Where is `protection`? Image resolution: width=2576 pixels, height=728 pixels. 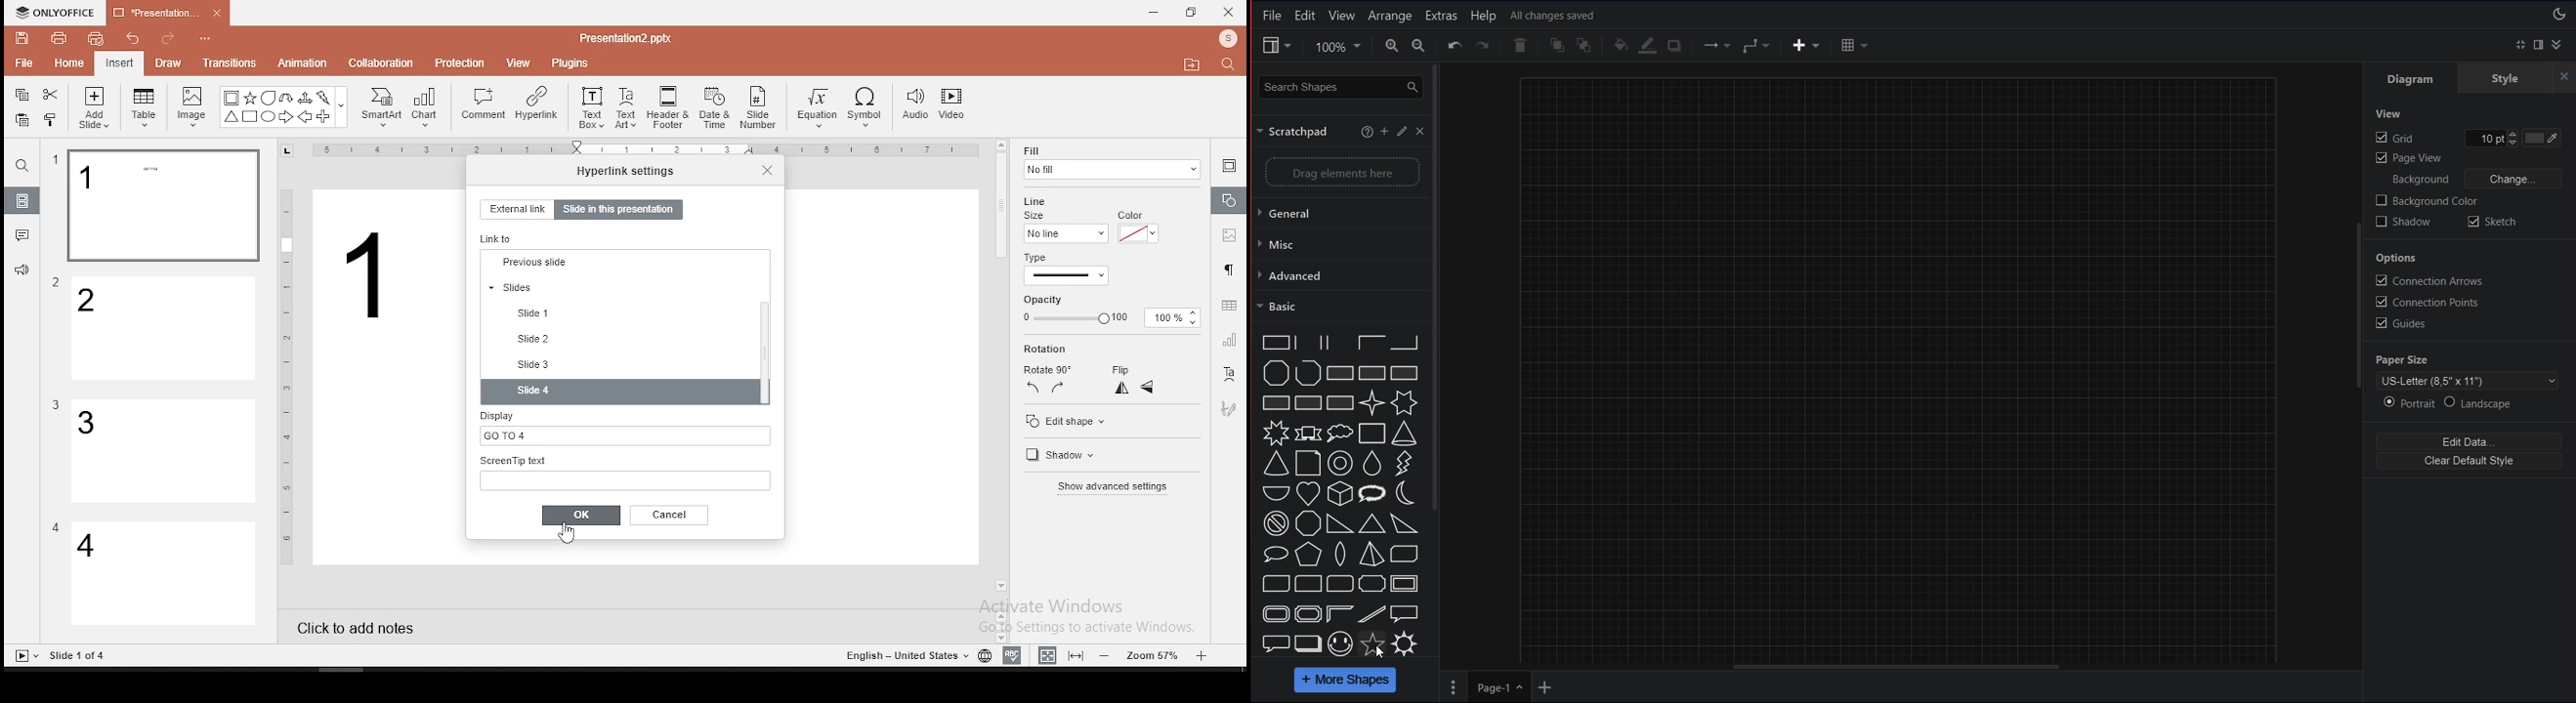 protection is located at coordinates (460, 62).